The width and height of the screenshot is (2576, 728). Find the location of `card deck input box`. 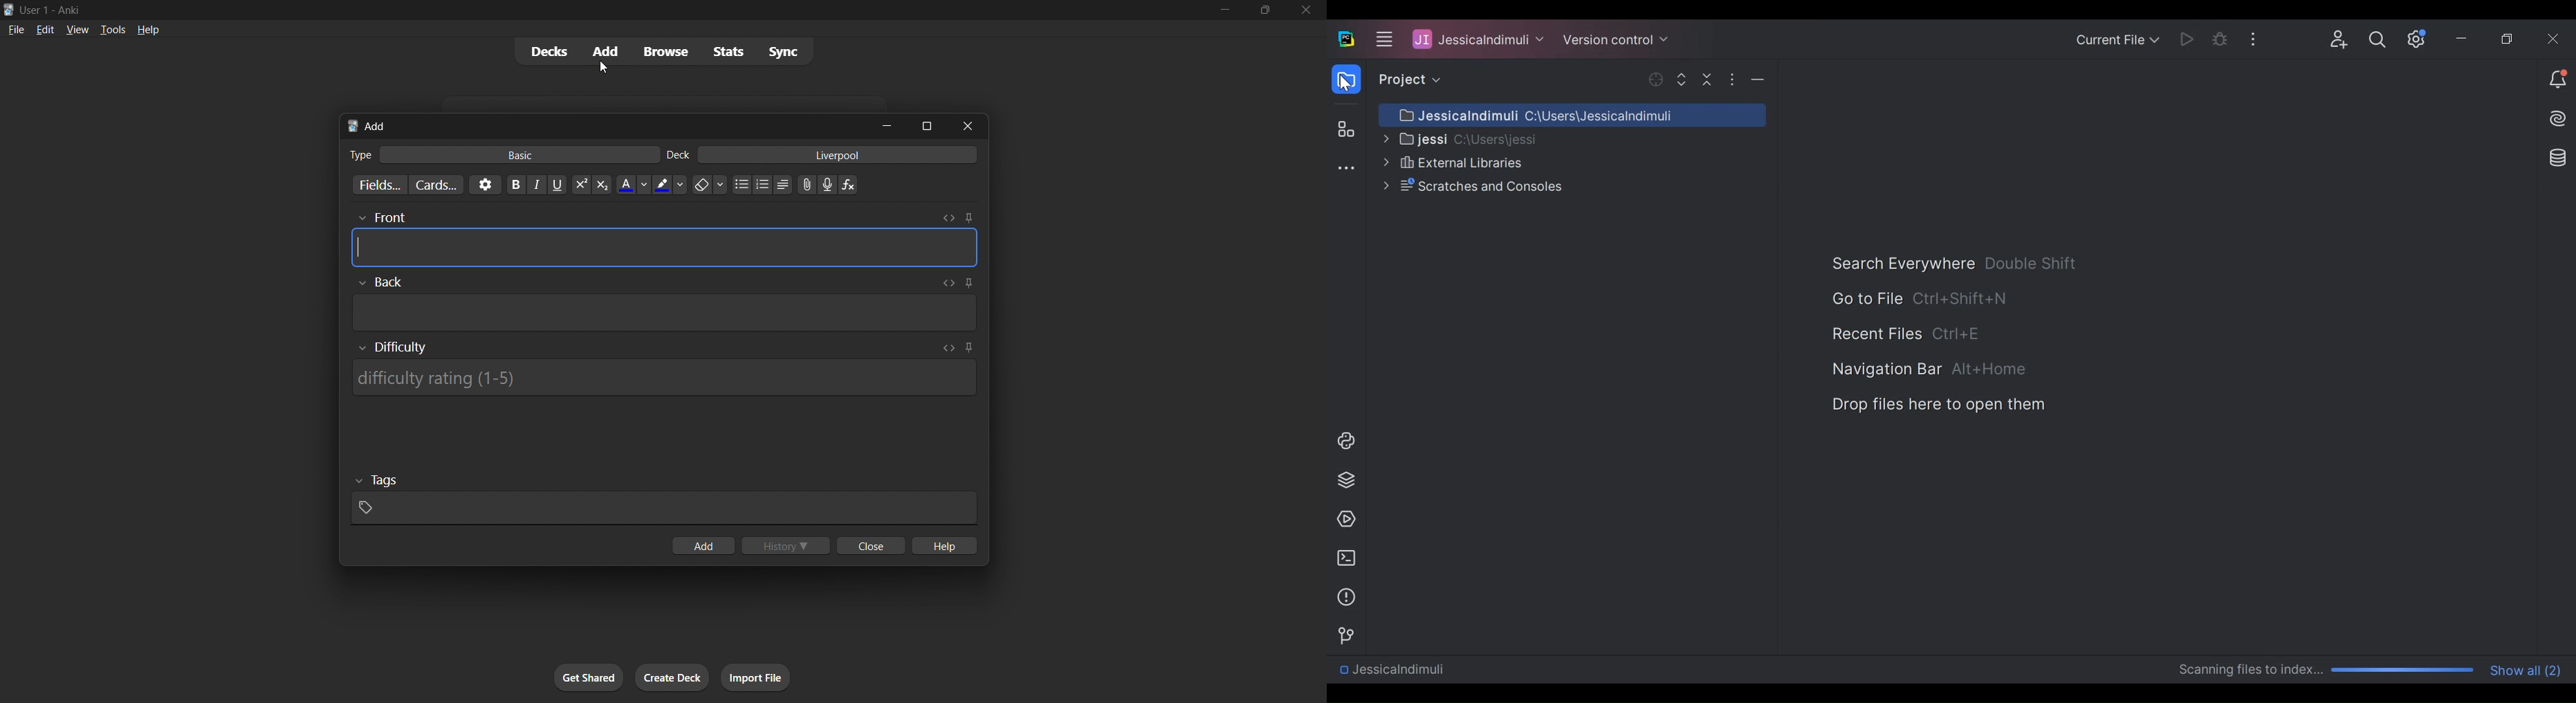

card deck input box is located at coordinates (825, 157).